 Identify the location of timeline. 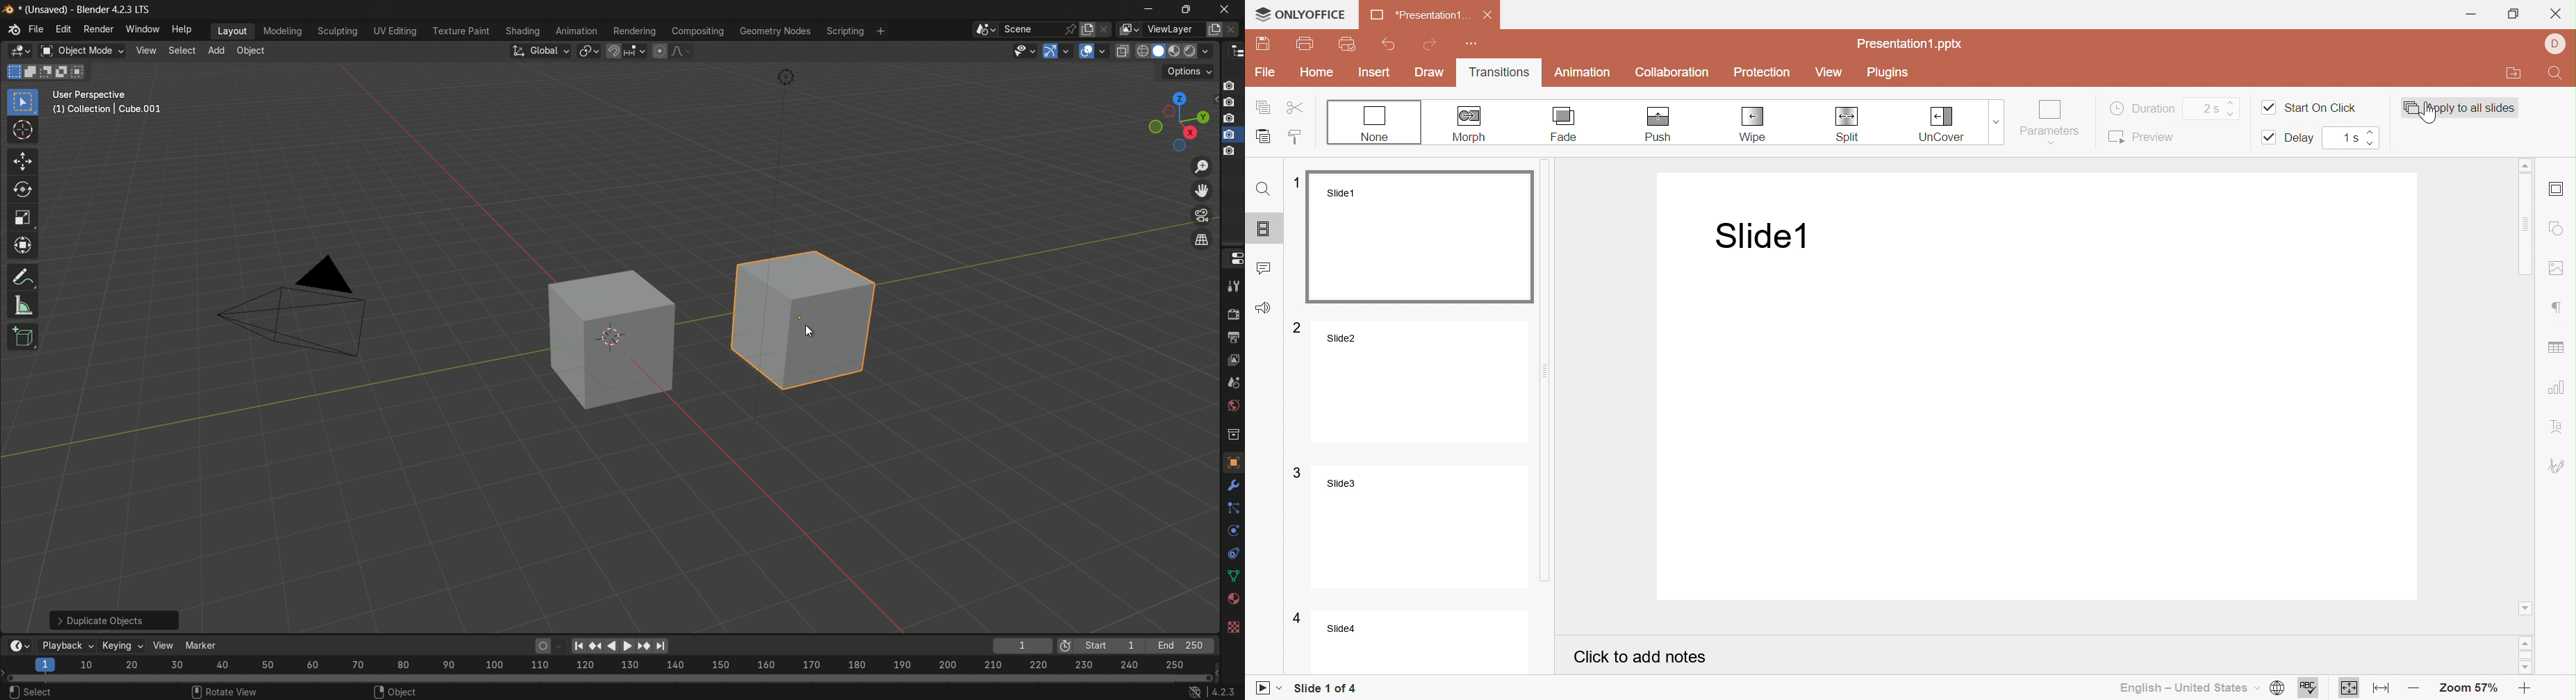
(19, 646).